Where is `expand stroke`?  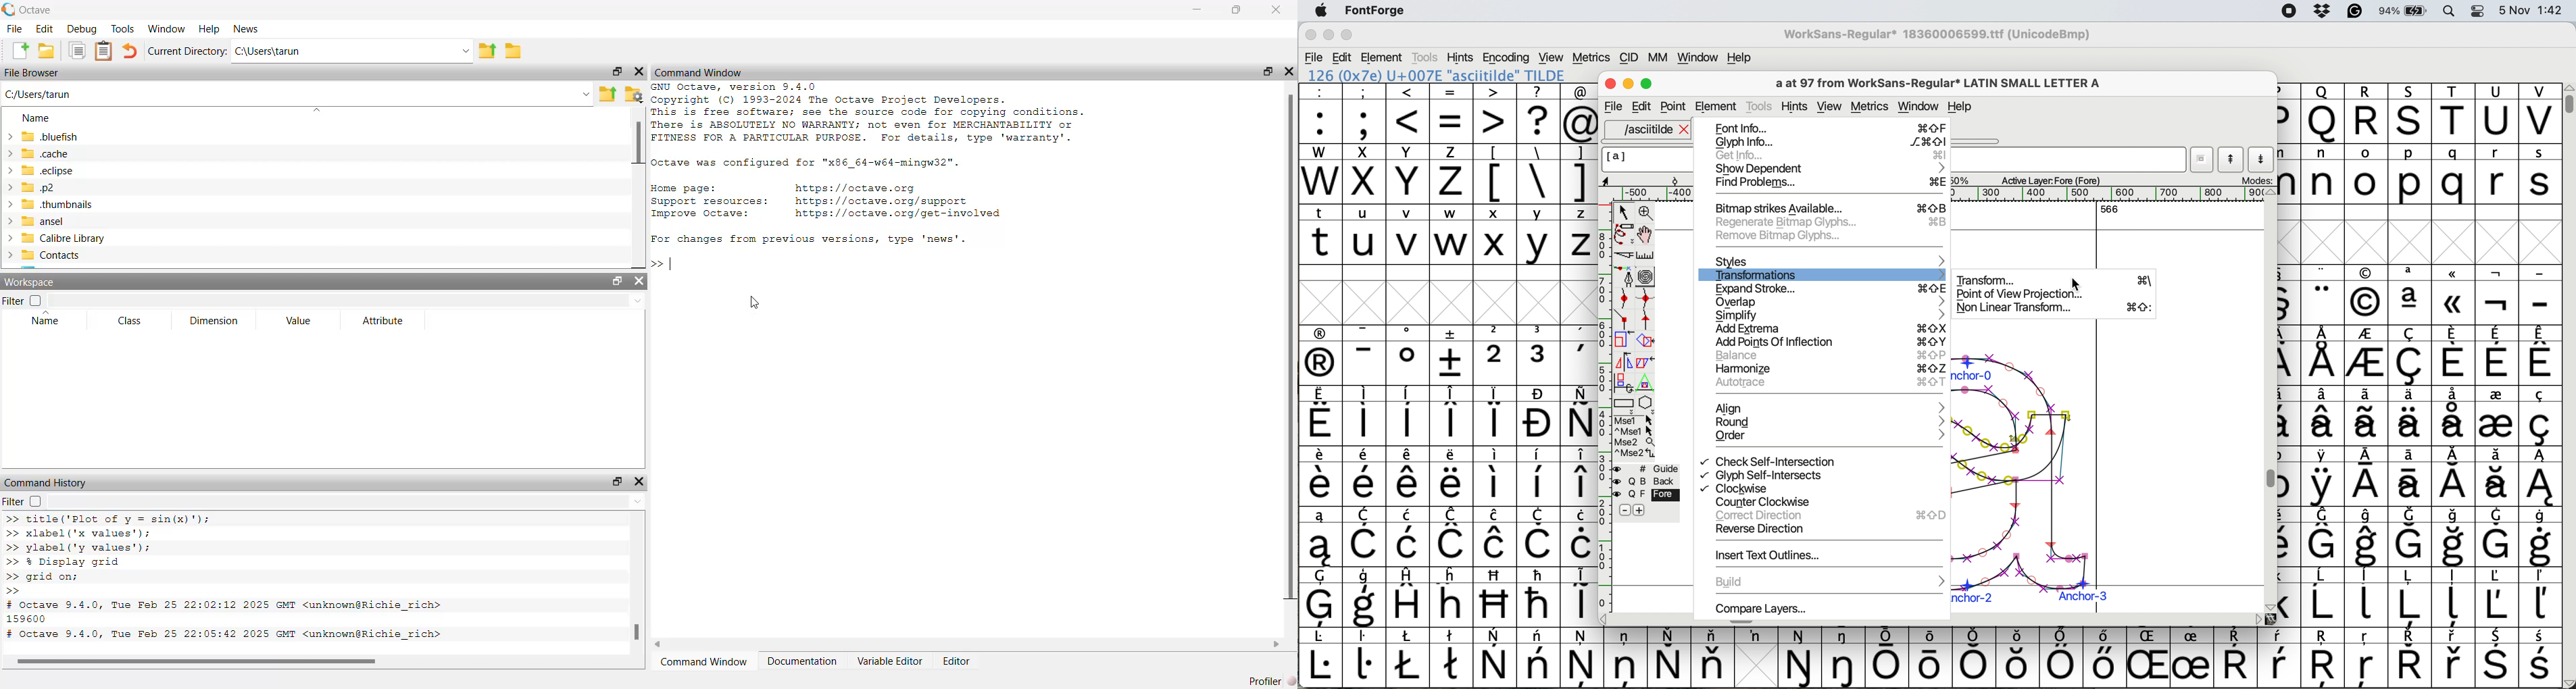 expand stroke is located at coordinates (1831, 289).